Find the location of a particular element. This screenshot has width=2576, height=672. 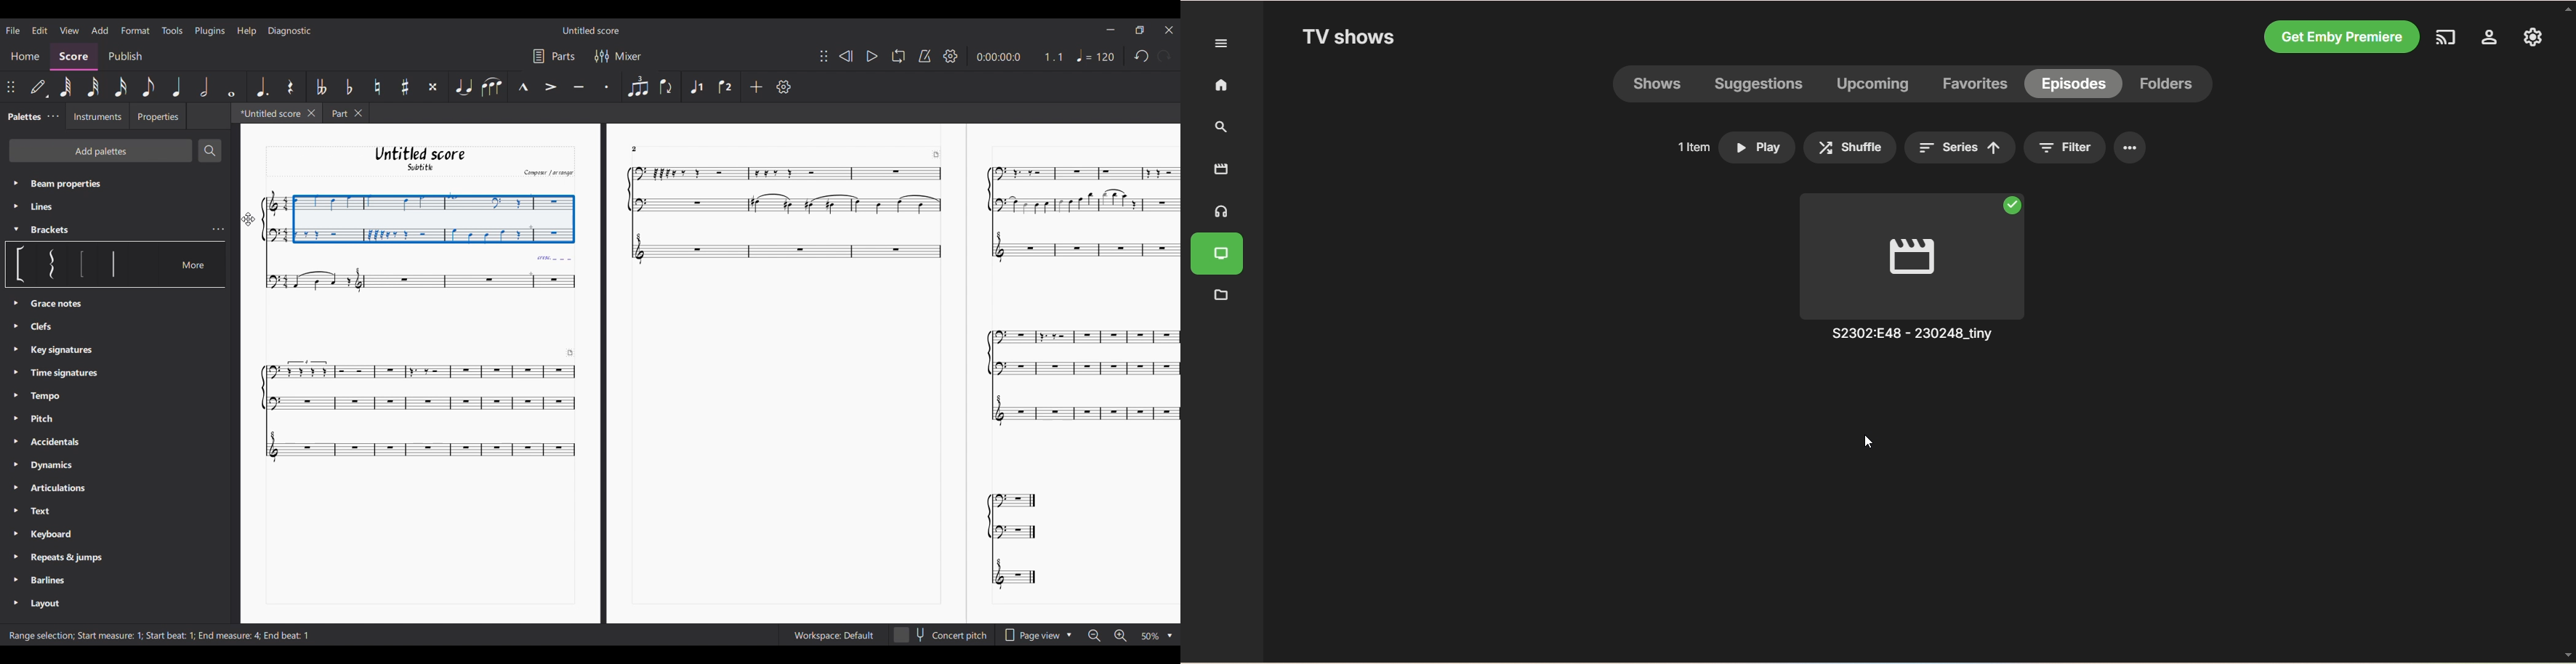

 is located at coordinates (423, 387).